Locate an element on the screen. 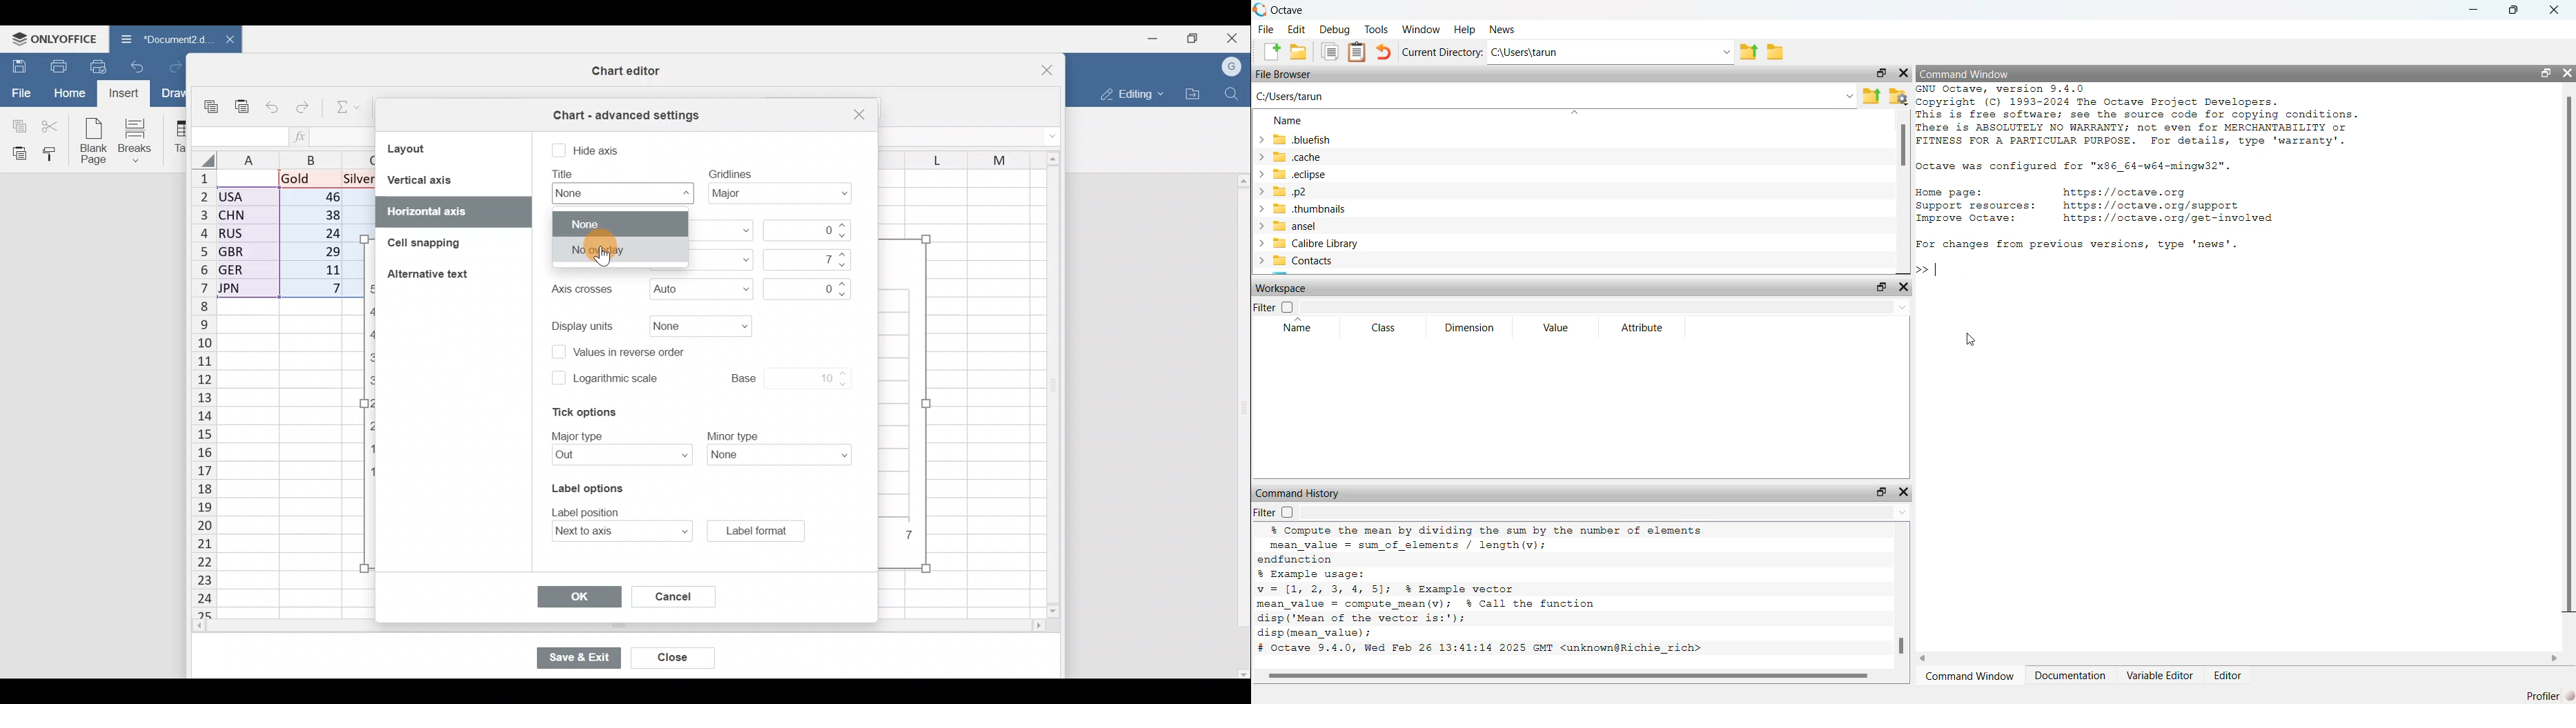 This screenshot has height=728, width=2576. text is located at coordinates (580, 289).